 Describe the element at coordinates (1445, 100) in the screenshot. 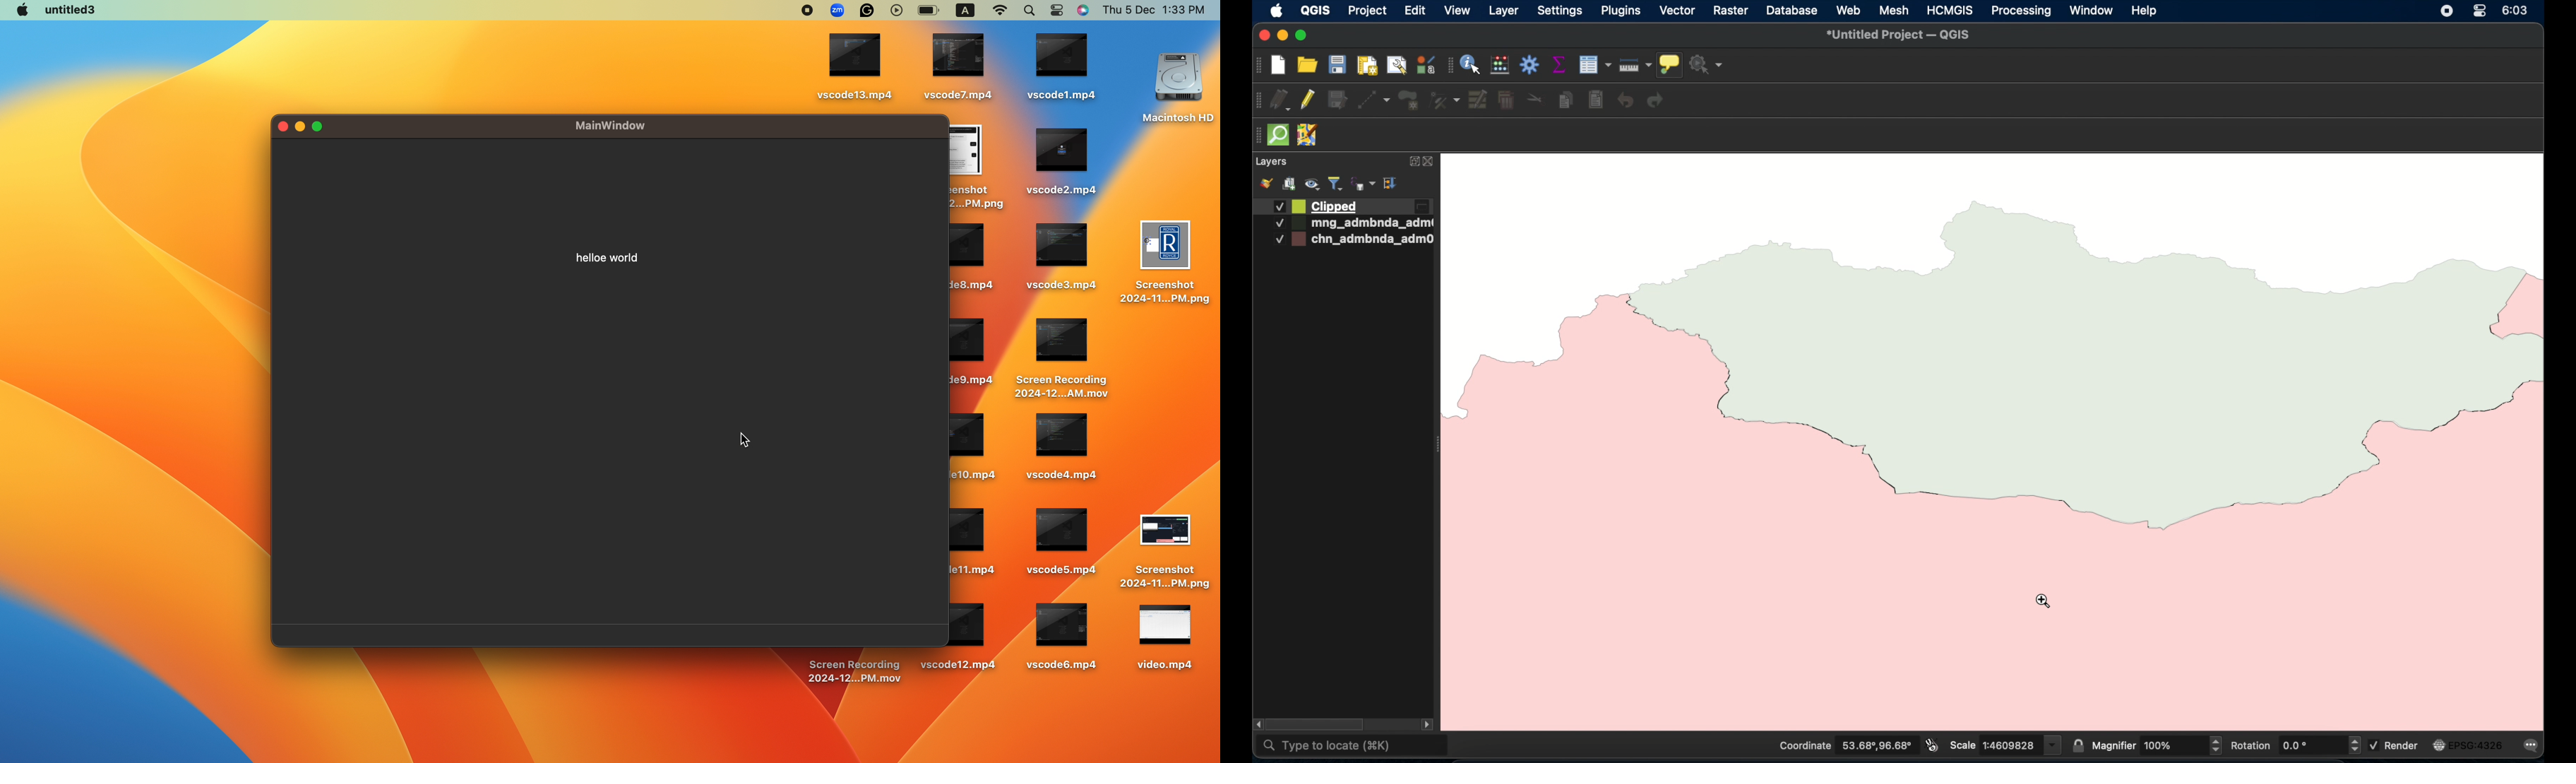

I see `vertex tool` at that location.